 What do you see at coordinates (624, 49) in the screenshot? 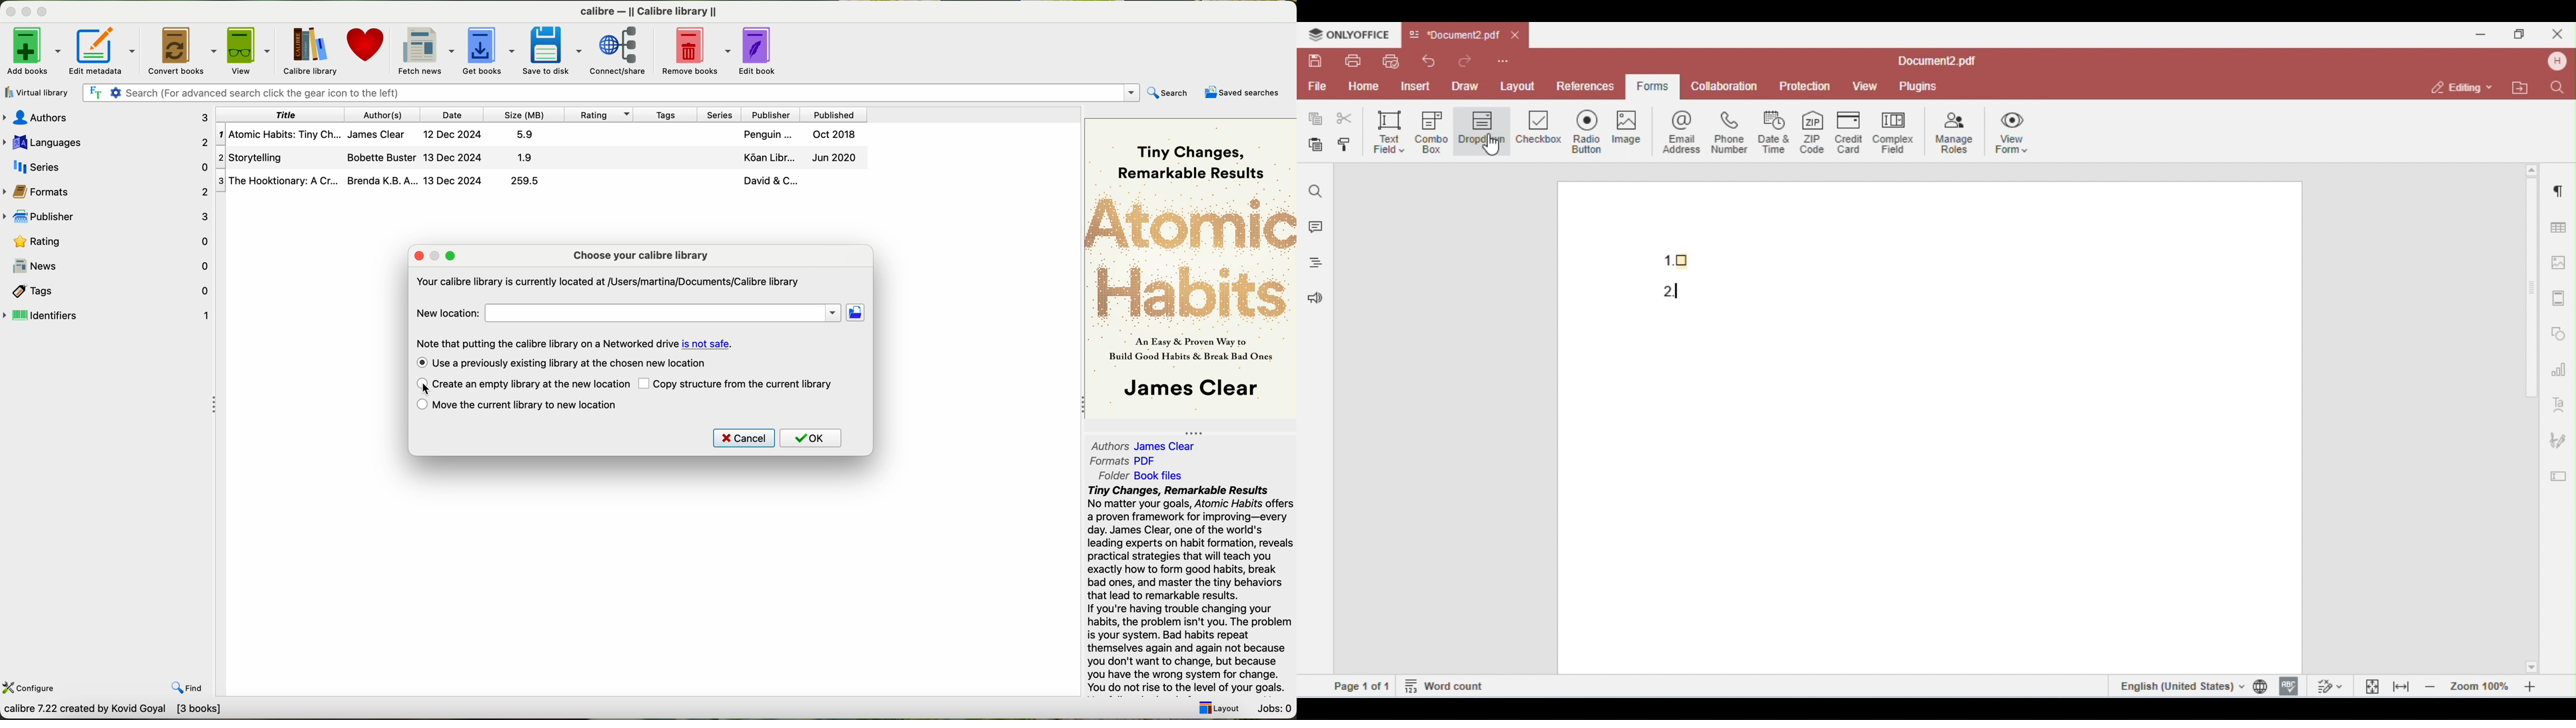
I see `connect/share` at bounding box center [624, 49].